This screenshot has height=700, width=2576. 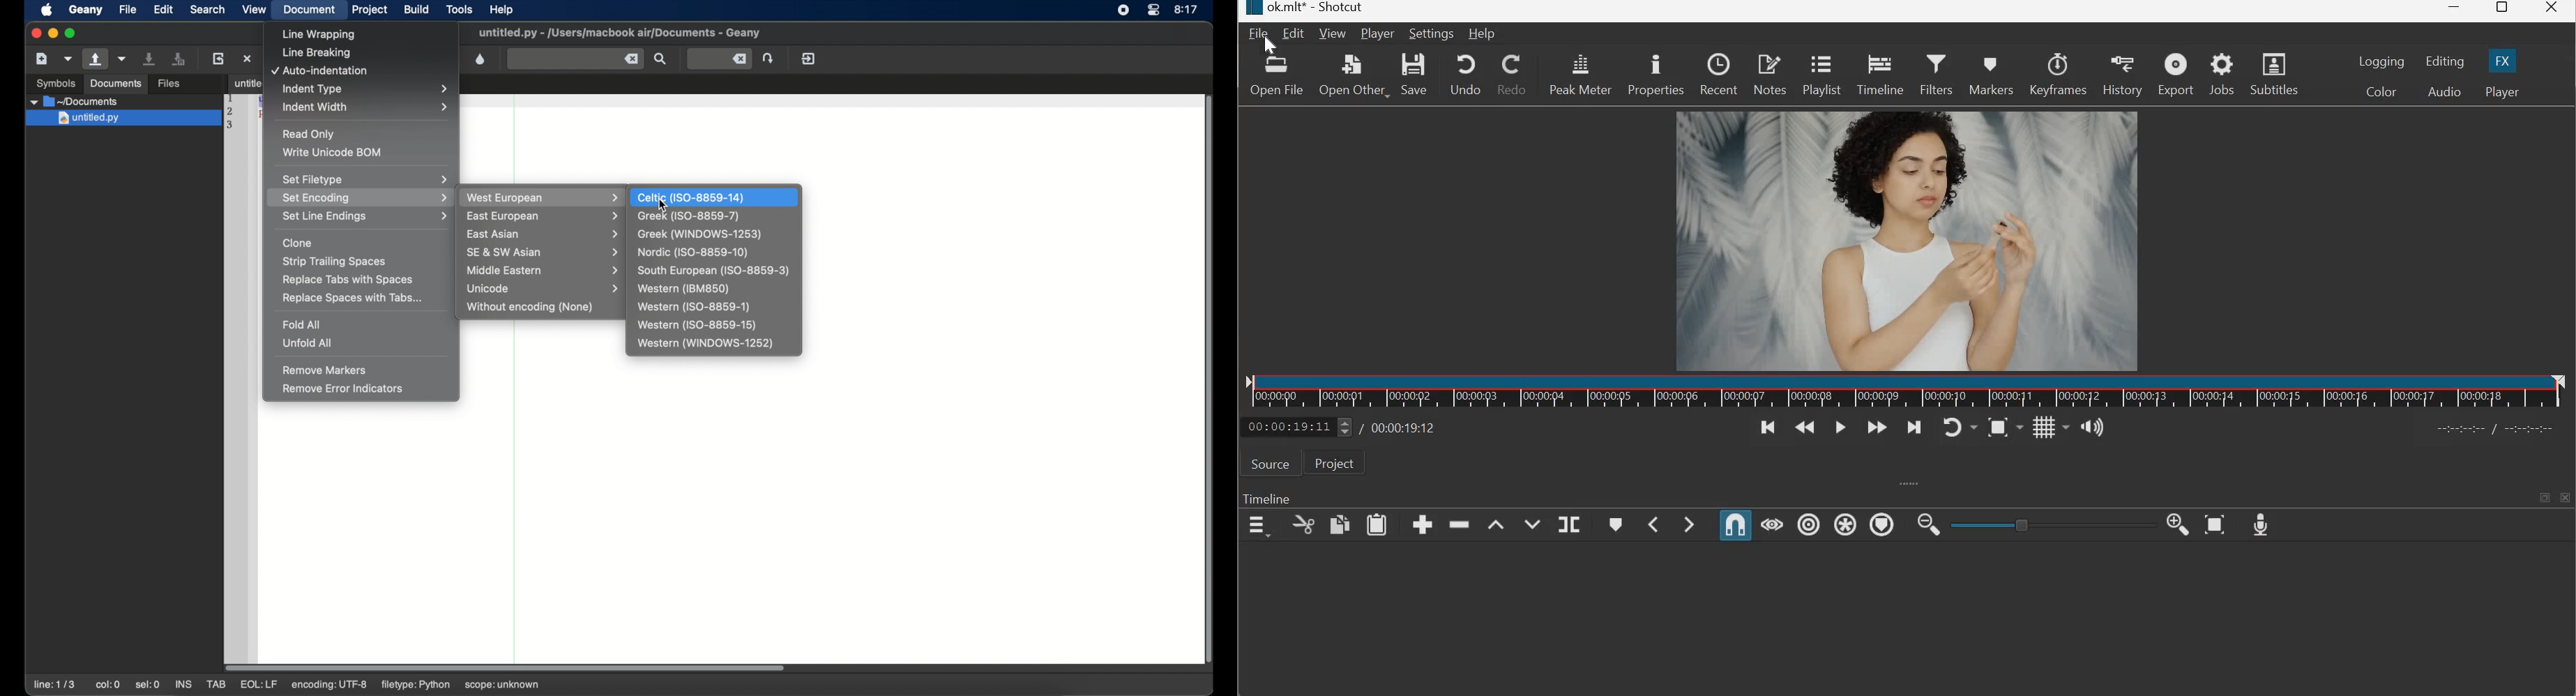 I want to click on save the current file, so click(x=150, y=59).